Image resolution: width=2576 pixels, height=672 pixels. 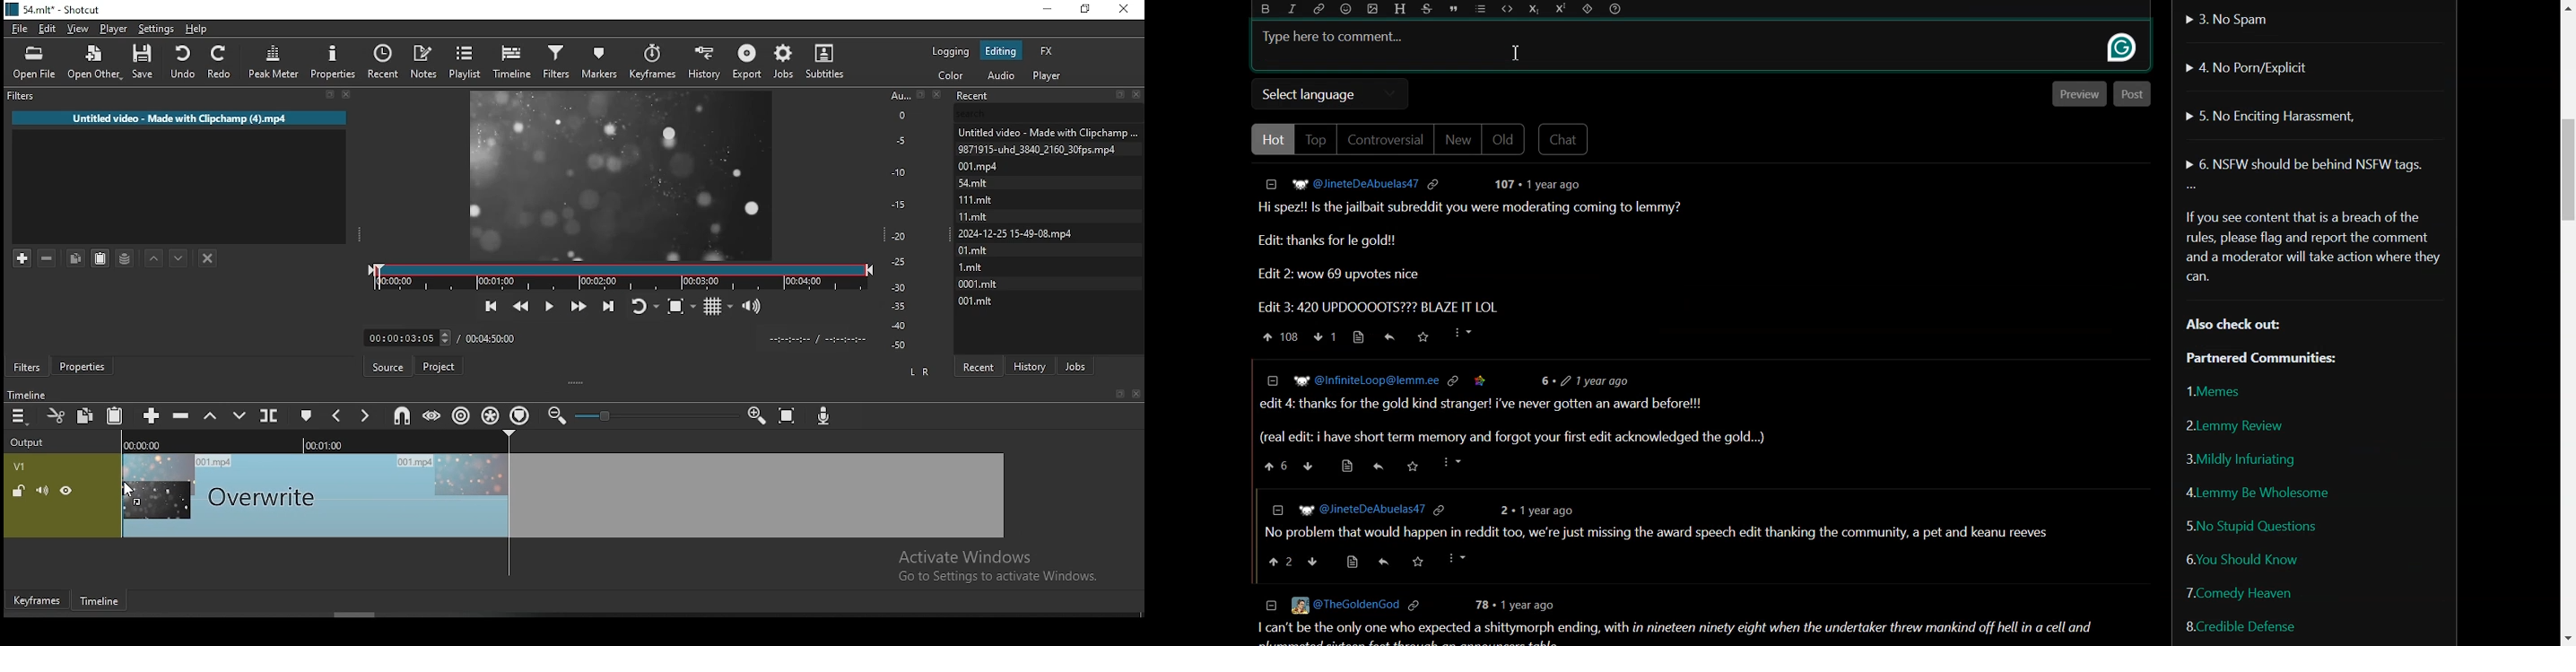 What do you see at coordinates (274, 65) in the screenshot?
I see `peak meter` at bounding box center [274, 65].